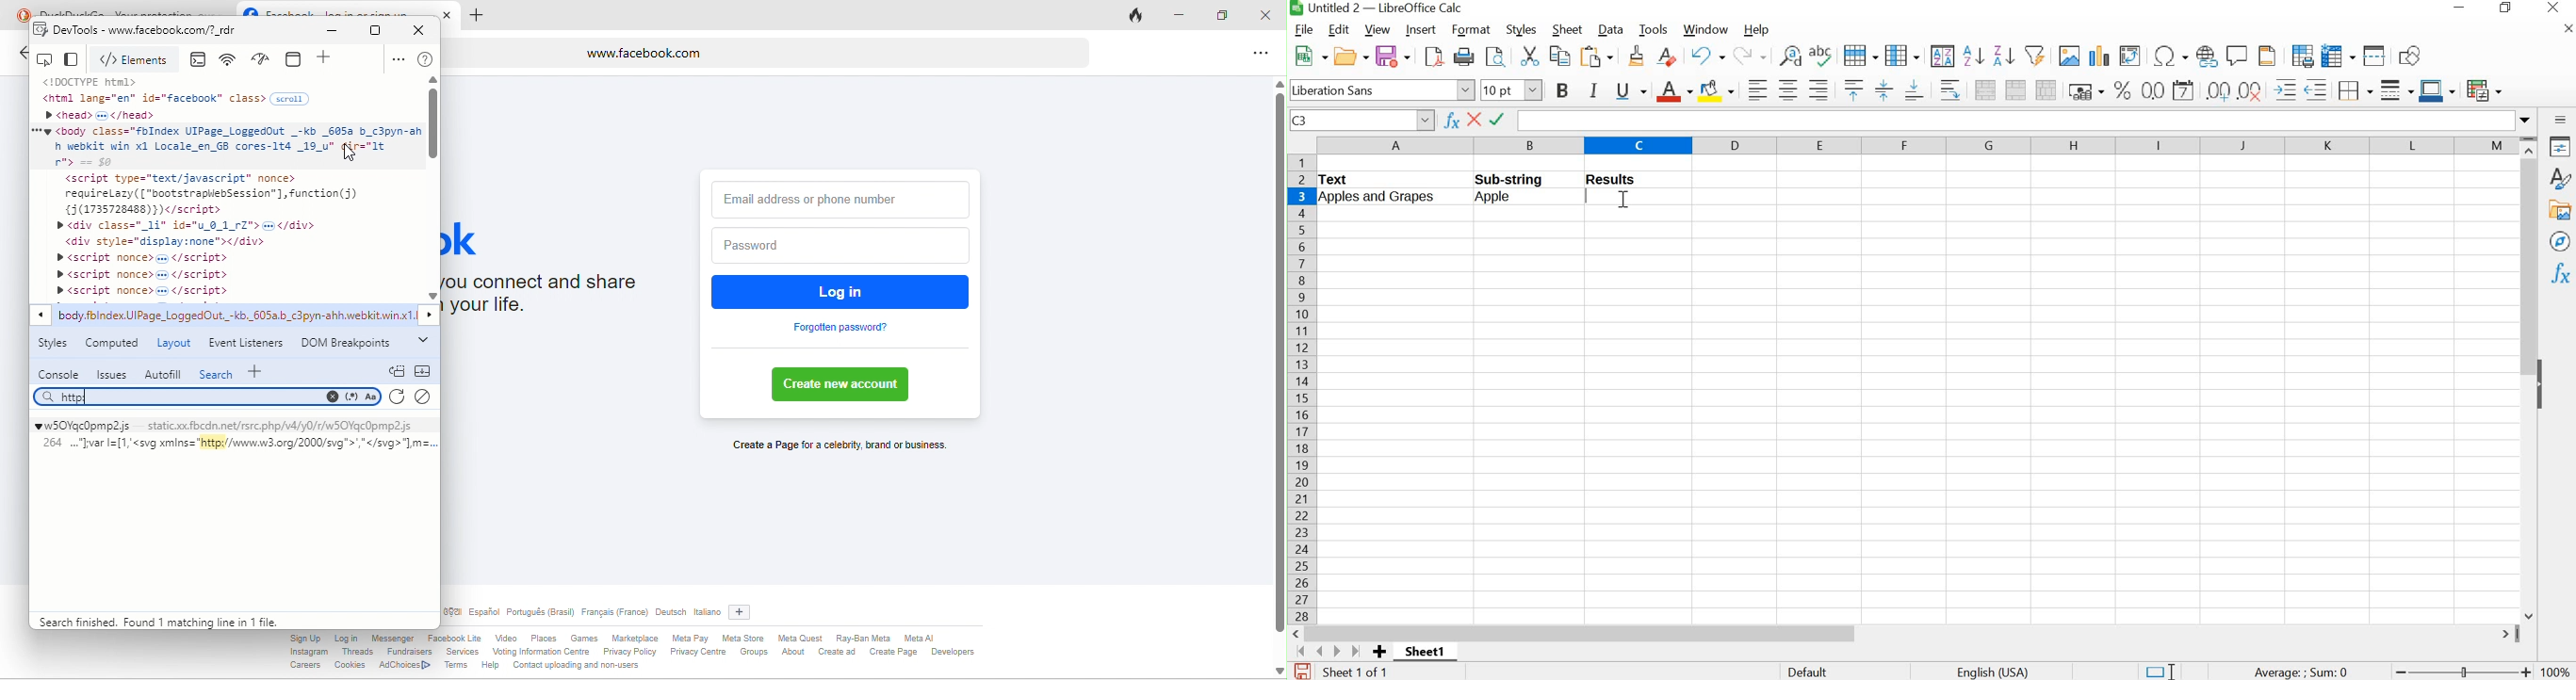 The width and height of the screenshot is (2576, 700). Describe the element at coordinates (2412, 55) in the screenshot. I see `show draw functions` at that location.